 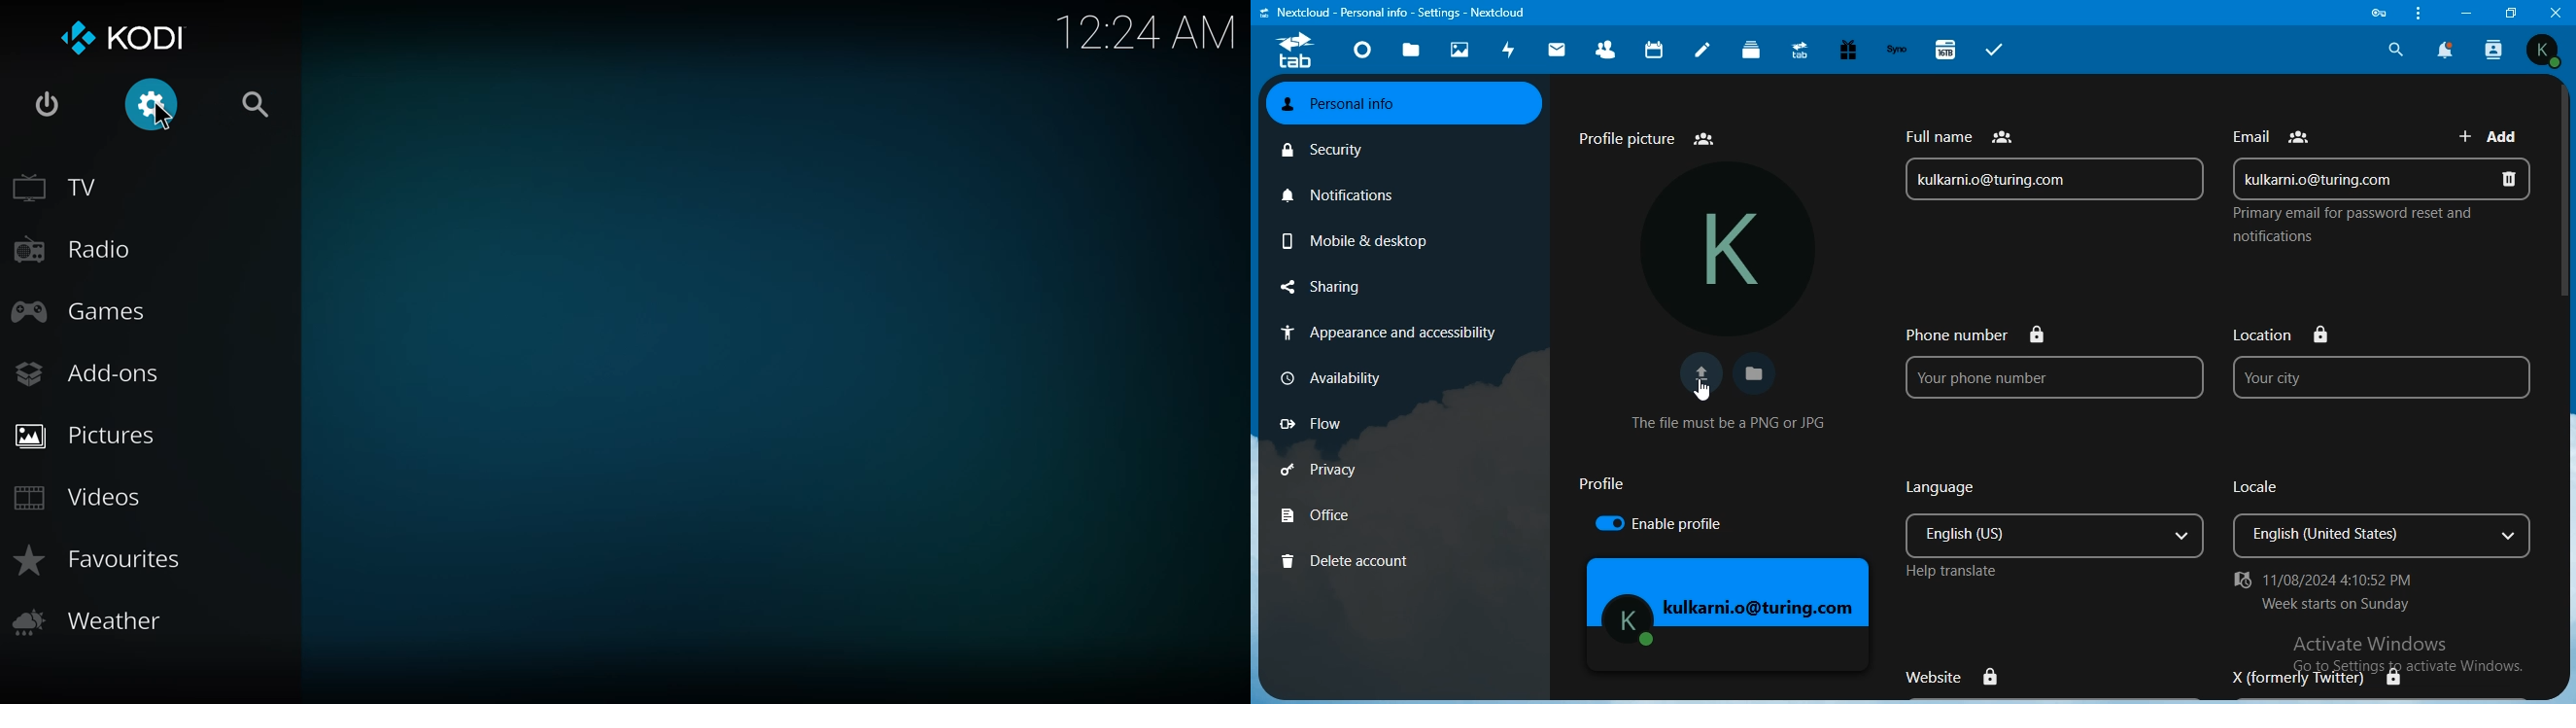 What do you see at coordinates (60, 188) in the screenshot?
I see `tv` at bounding box center [60, 188].